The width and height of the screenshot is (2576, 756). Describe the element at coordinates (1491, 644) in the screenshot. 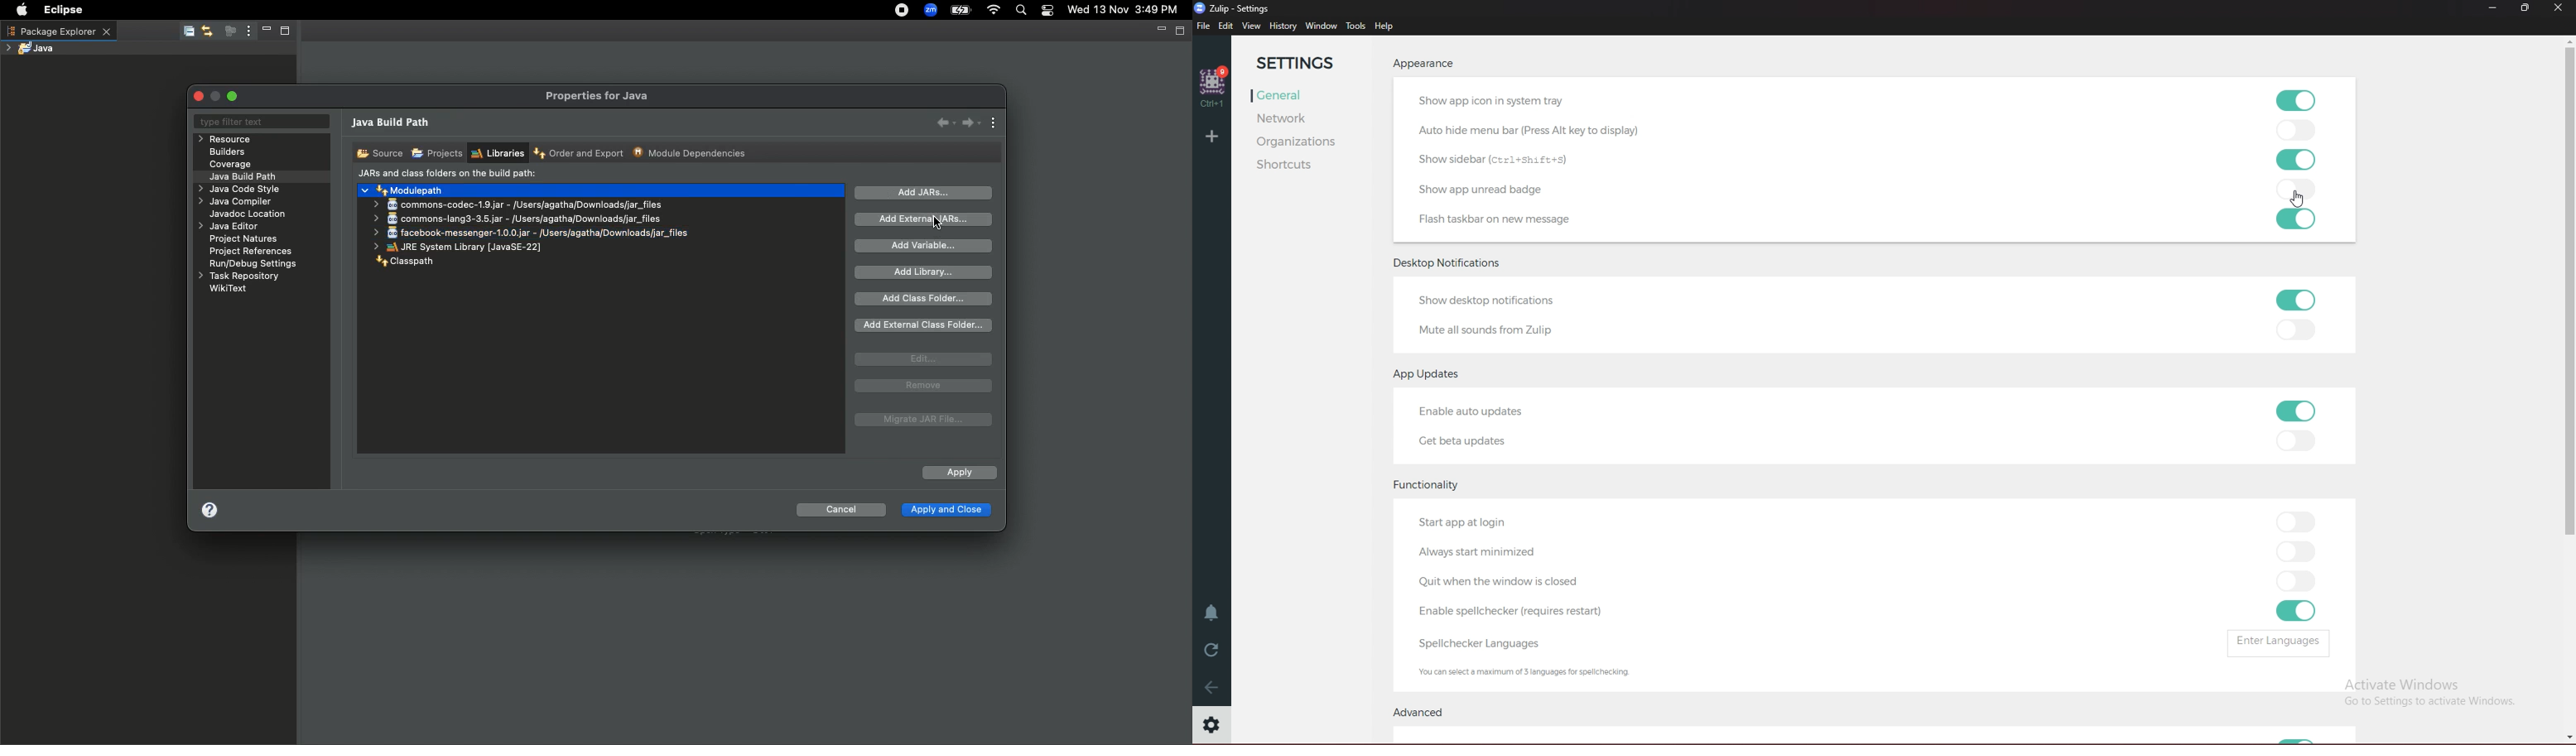

I see `spell checker languages` at that location.